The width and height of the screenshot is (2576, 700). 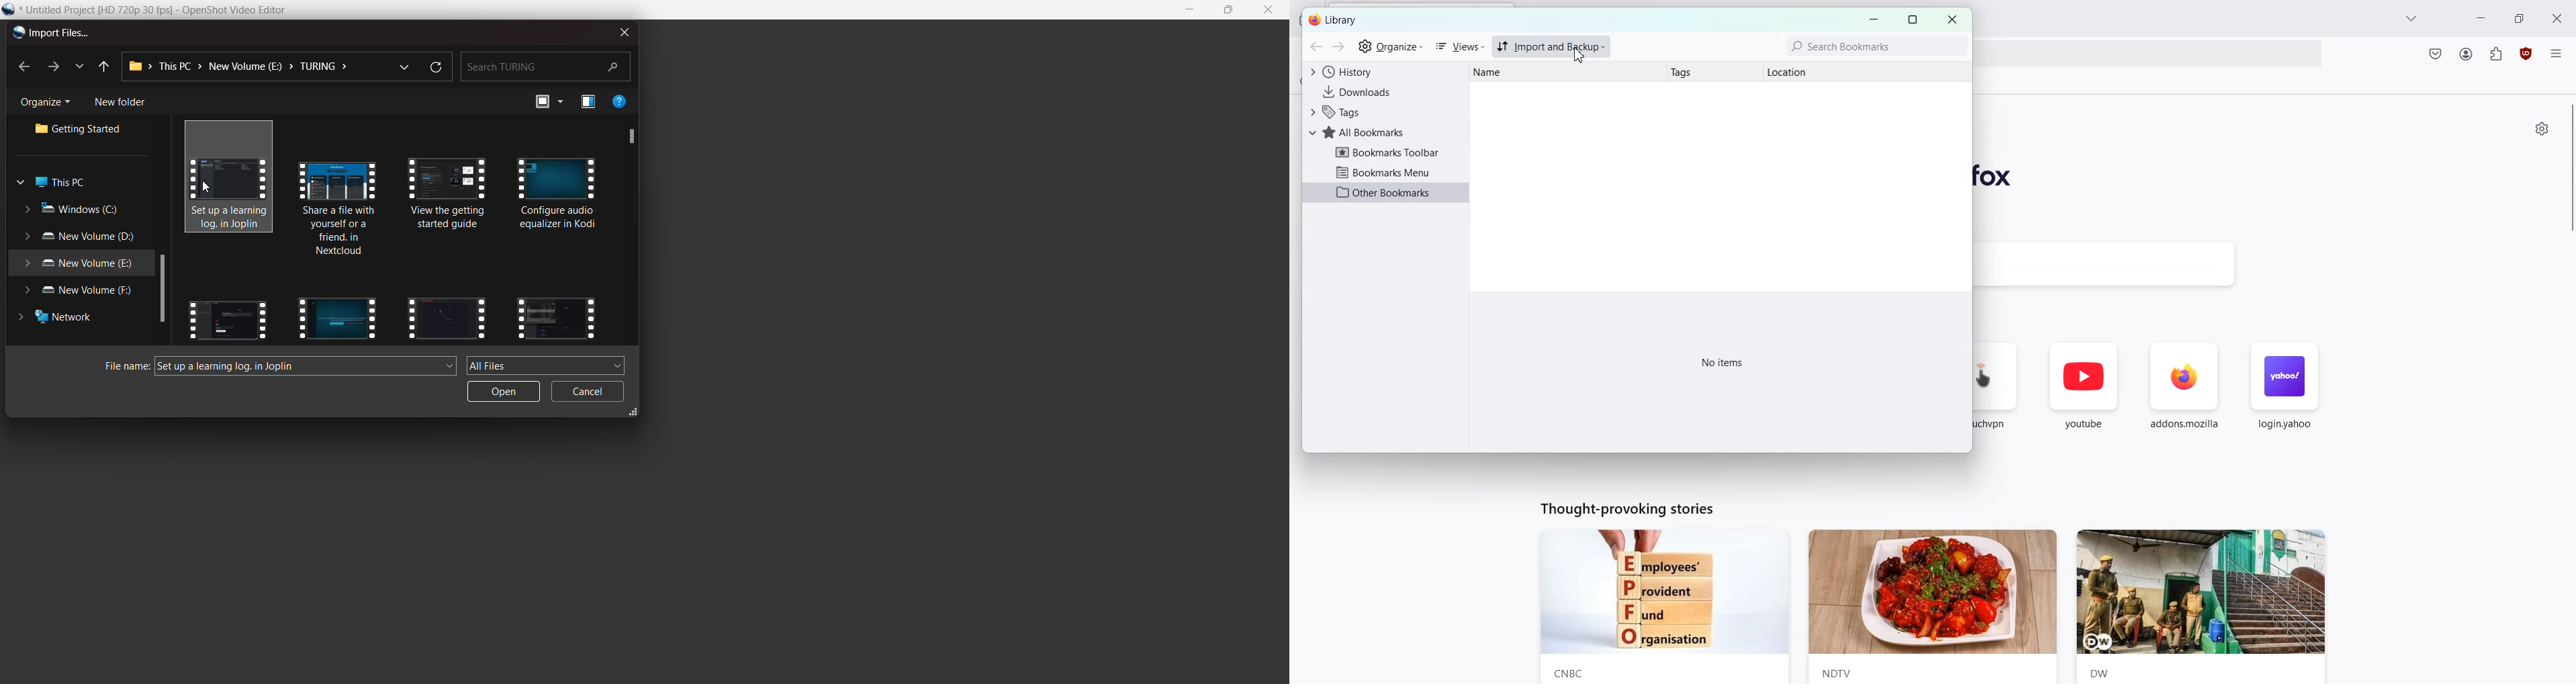 I want to click on minimise, so click(x=1191, y=10).